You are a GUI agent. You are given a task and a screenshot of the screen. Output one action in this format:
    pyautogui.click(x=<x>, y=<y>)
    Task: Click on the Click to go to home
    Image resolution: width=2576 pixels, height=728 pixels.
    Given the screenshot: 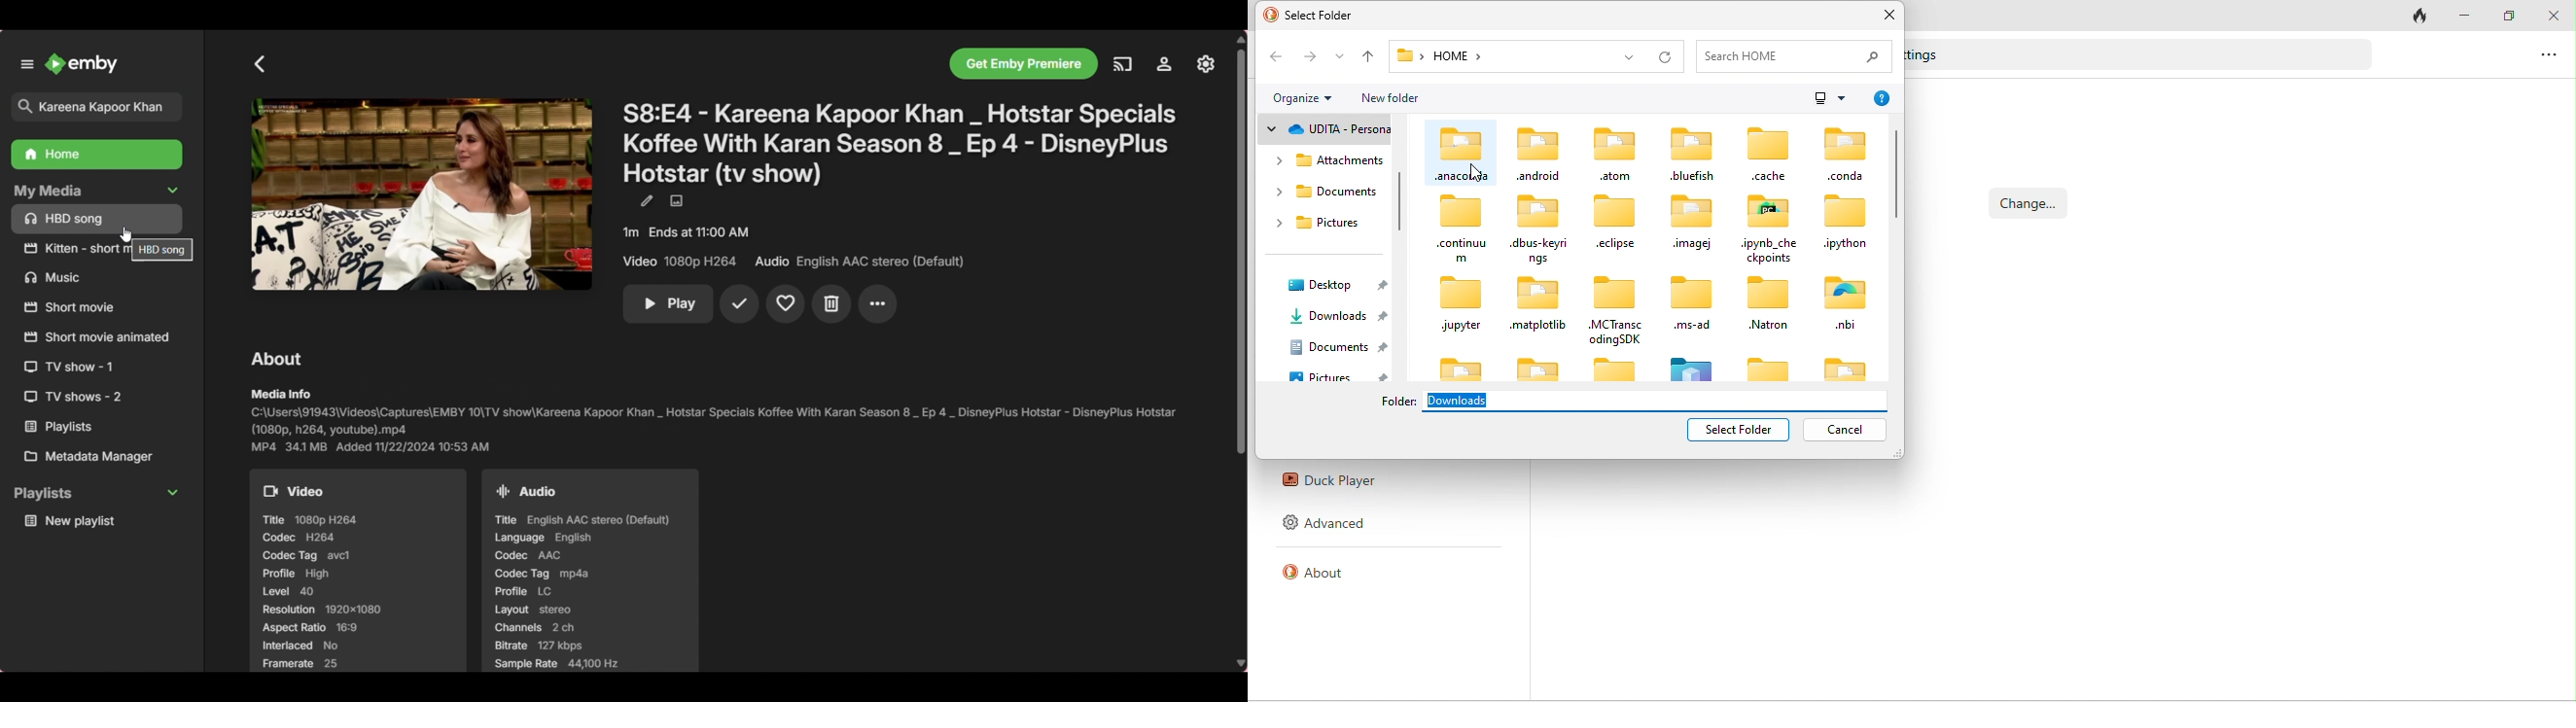 What is the action you would take?
    pyautogui.click(x=81, y=64)
    